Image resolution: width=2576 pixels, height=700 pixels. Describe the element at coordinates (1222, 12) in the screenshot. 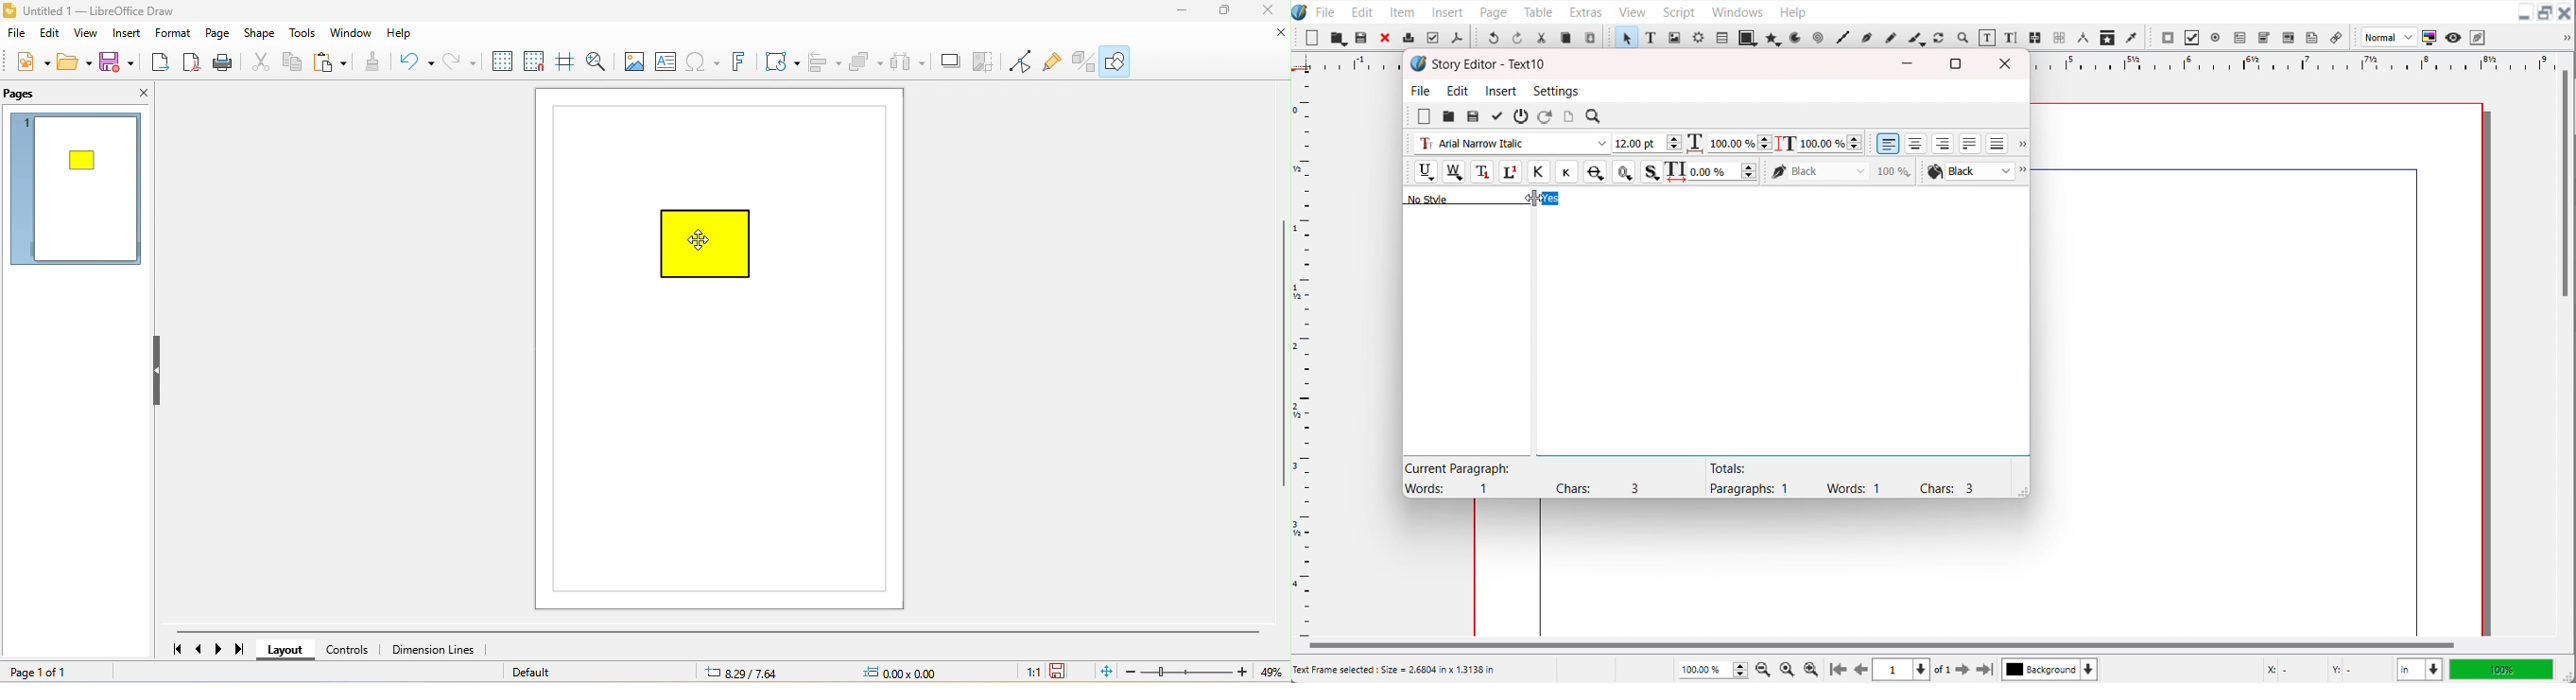

I see `maximize` at that location.